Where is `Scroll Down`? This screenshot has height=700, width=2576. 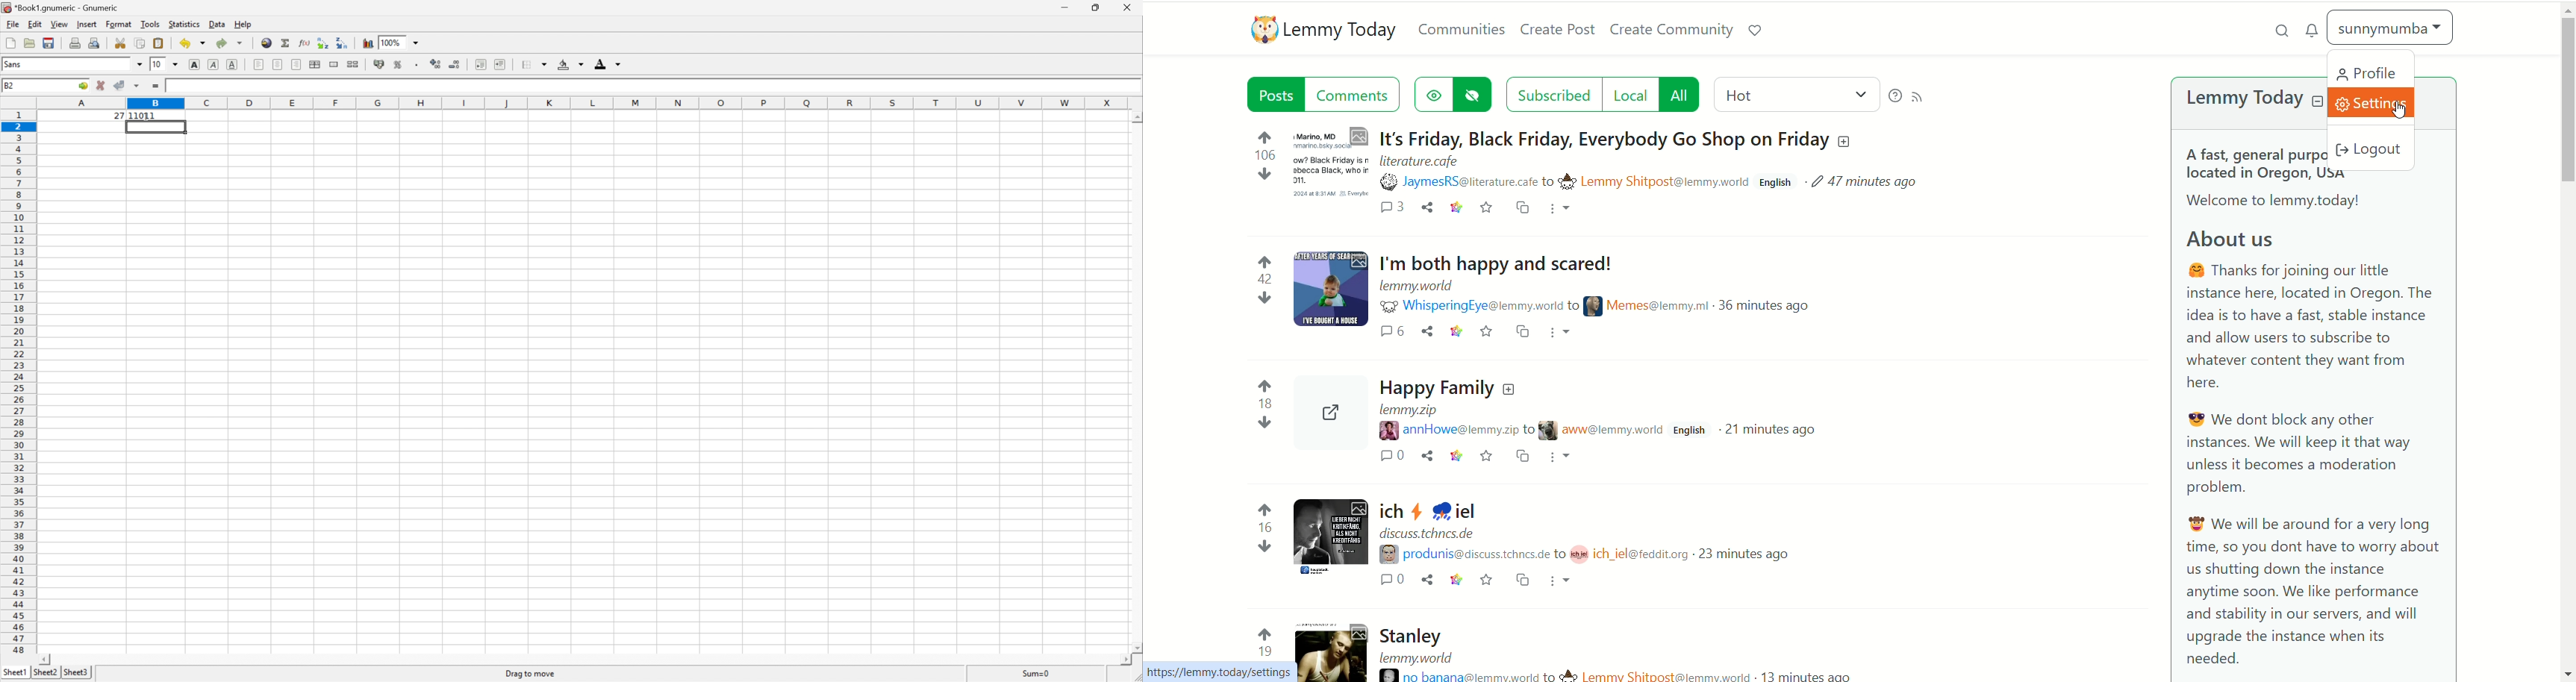 Scroll Down is located at coordinates (1136, 646).